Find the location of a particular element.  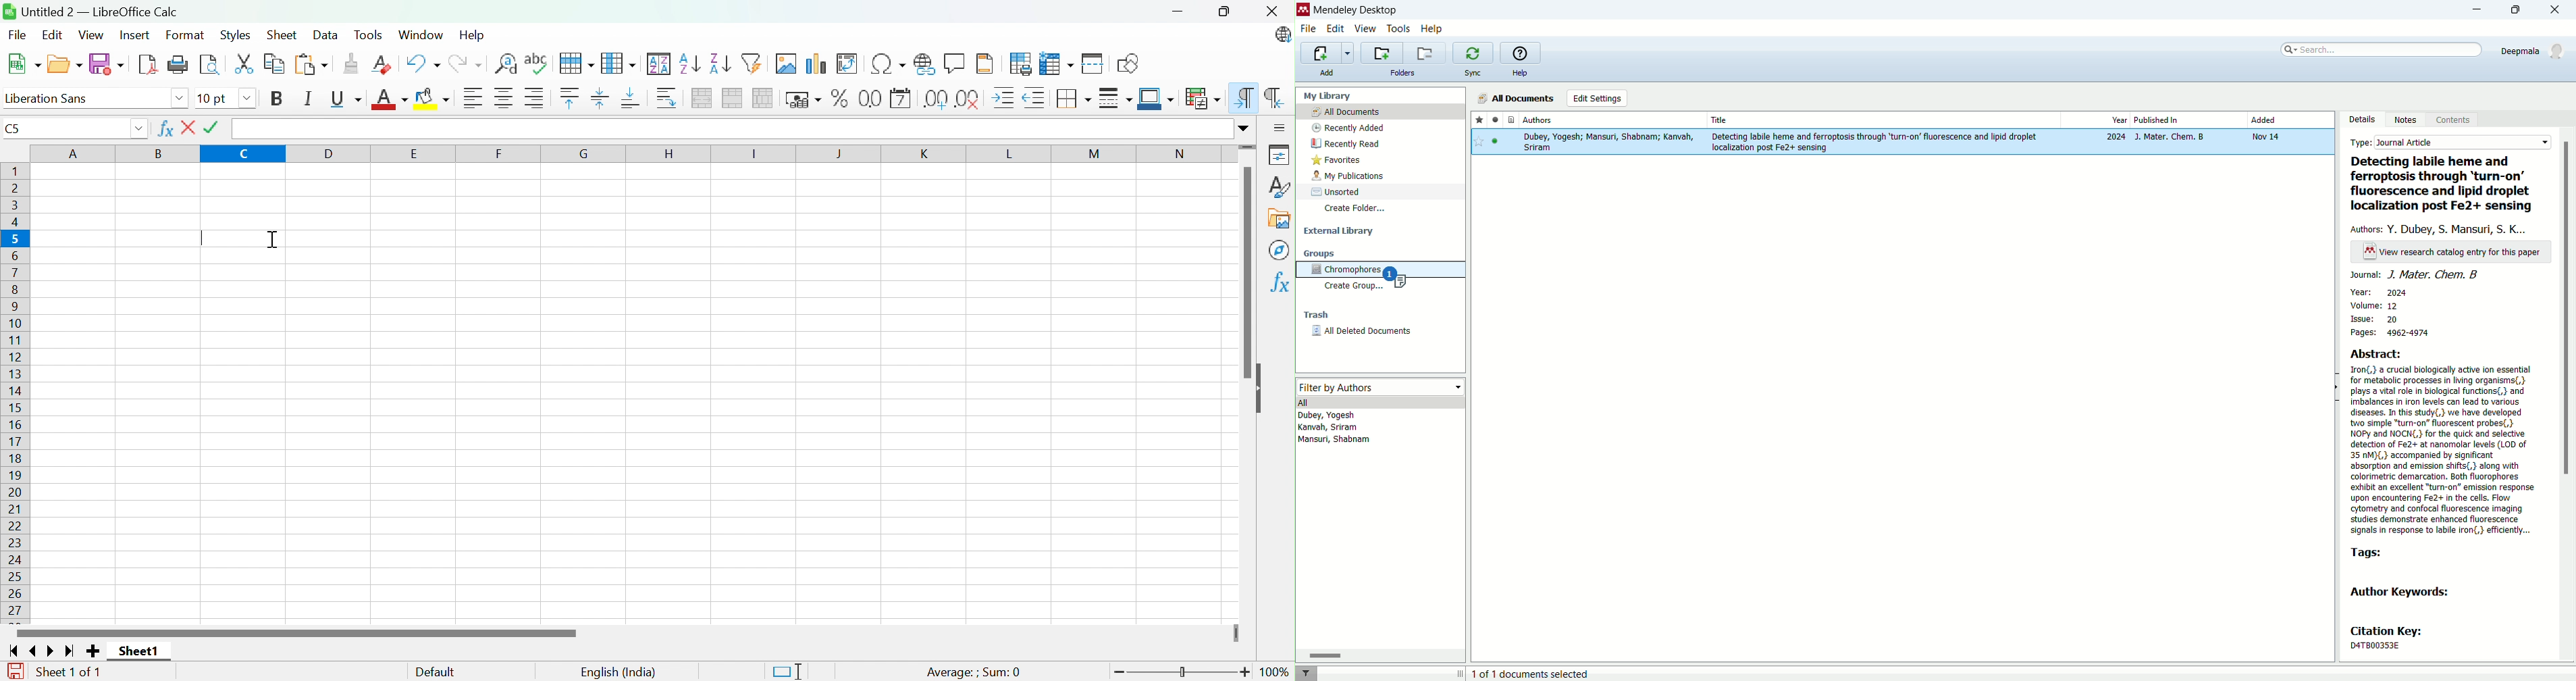

Title is located at coordinates (1884, 120).